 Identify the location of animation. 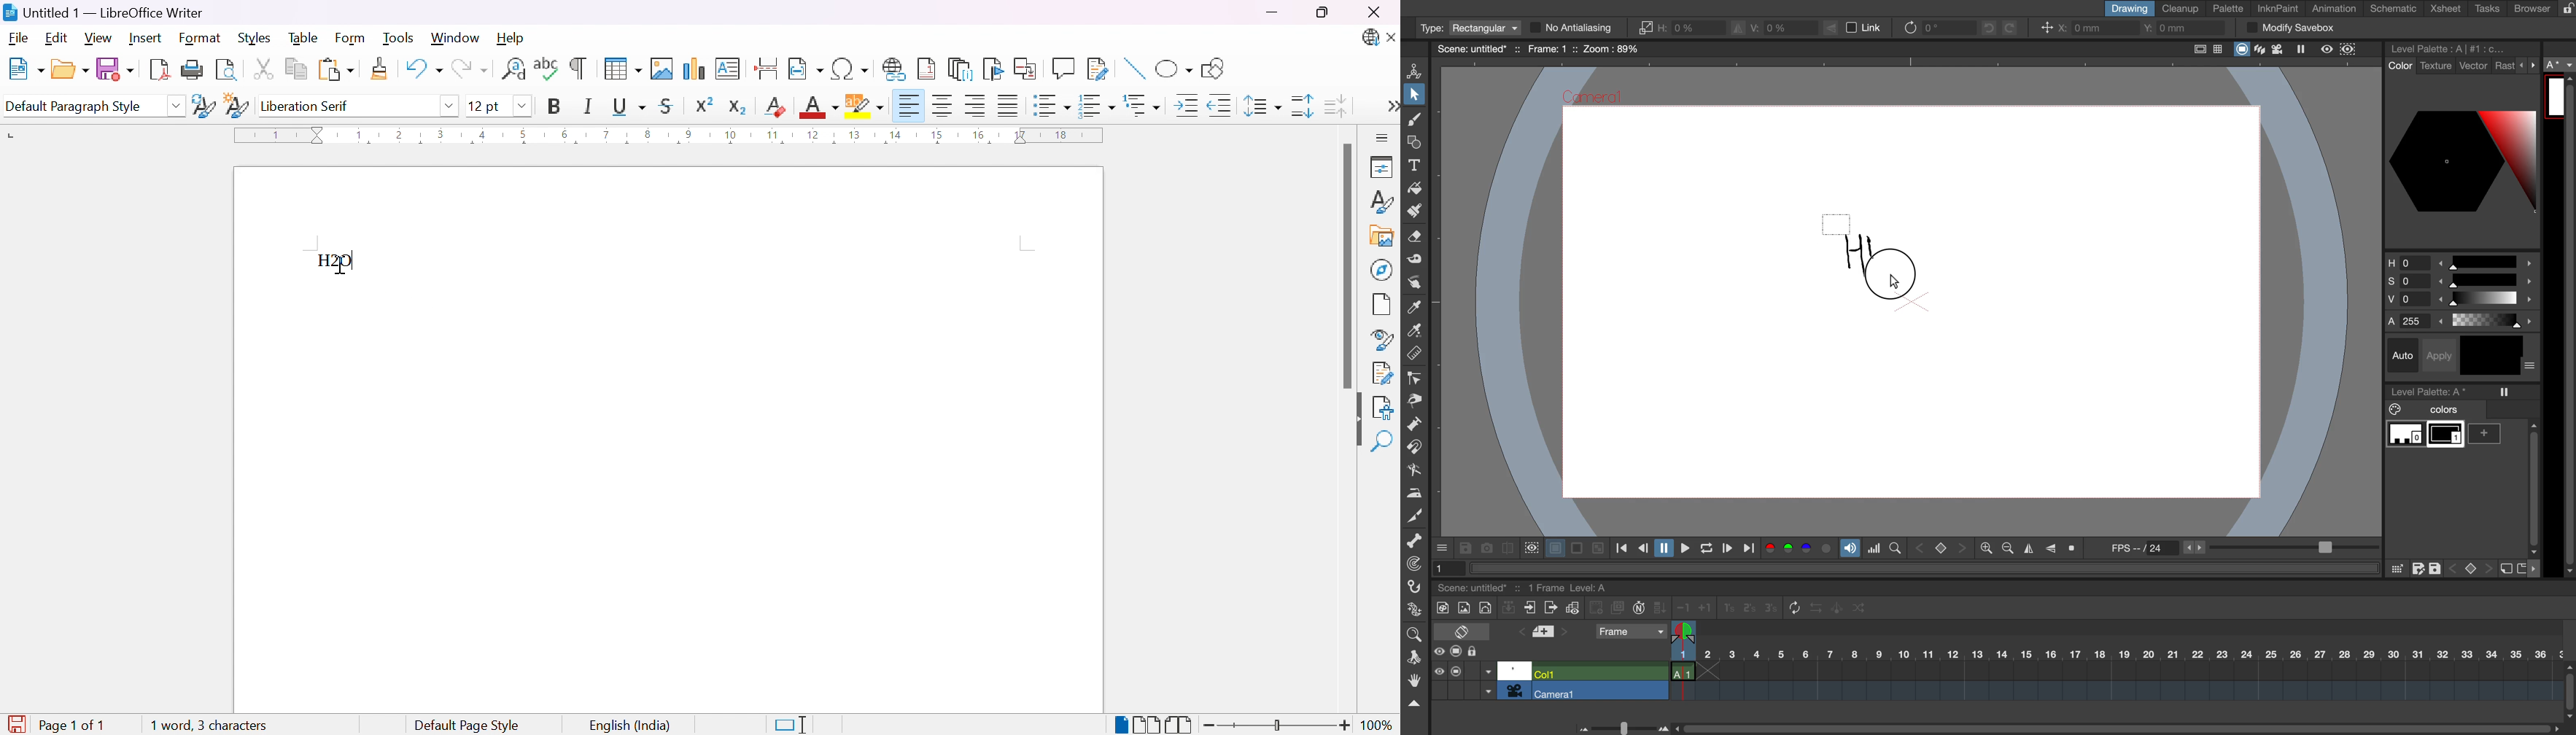
(2338, 9).